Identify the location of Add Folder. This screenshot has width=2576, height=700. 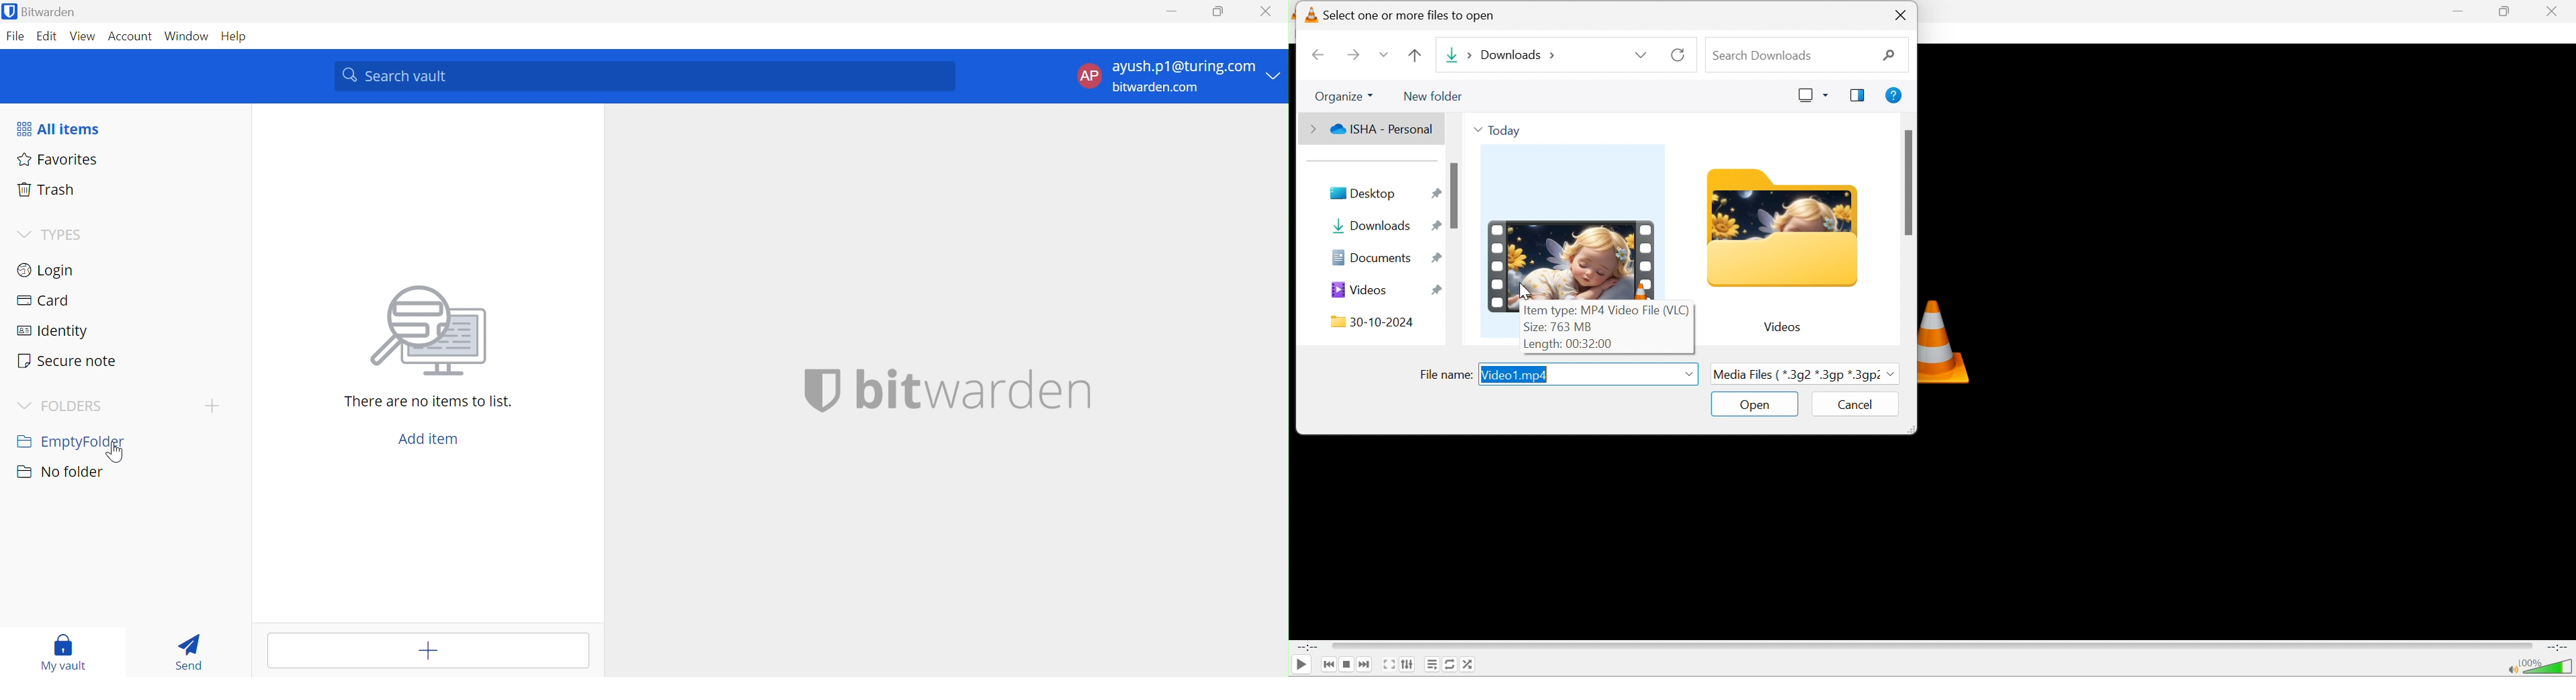
(215, 405).